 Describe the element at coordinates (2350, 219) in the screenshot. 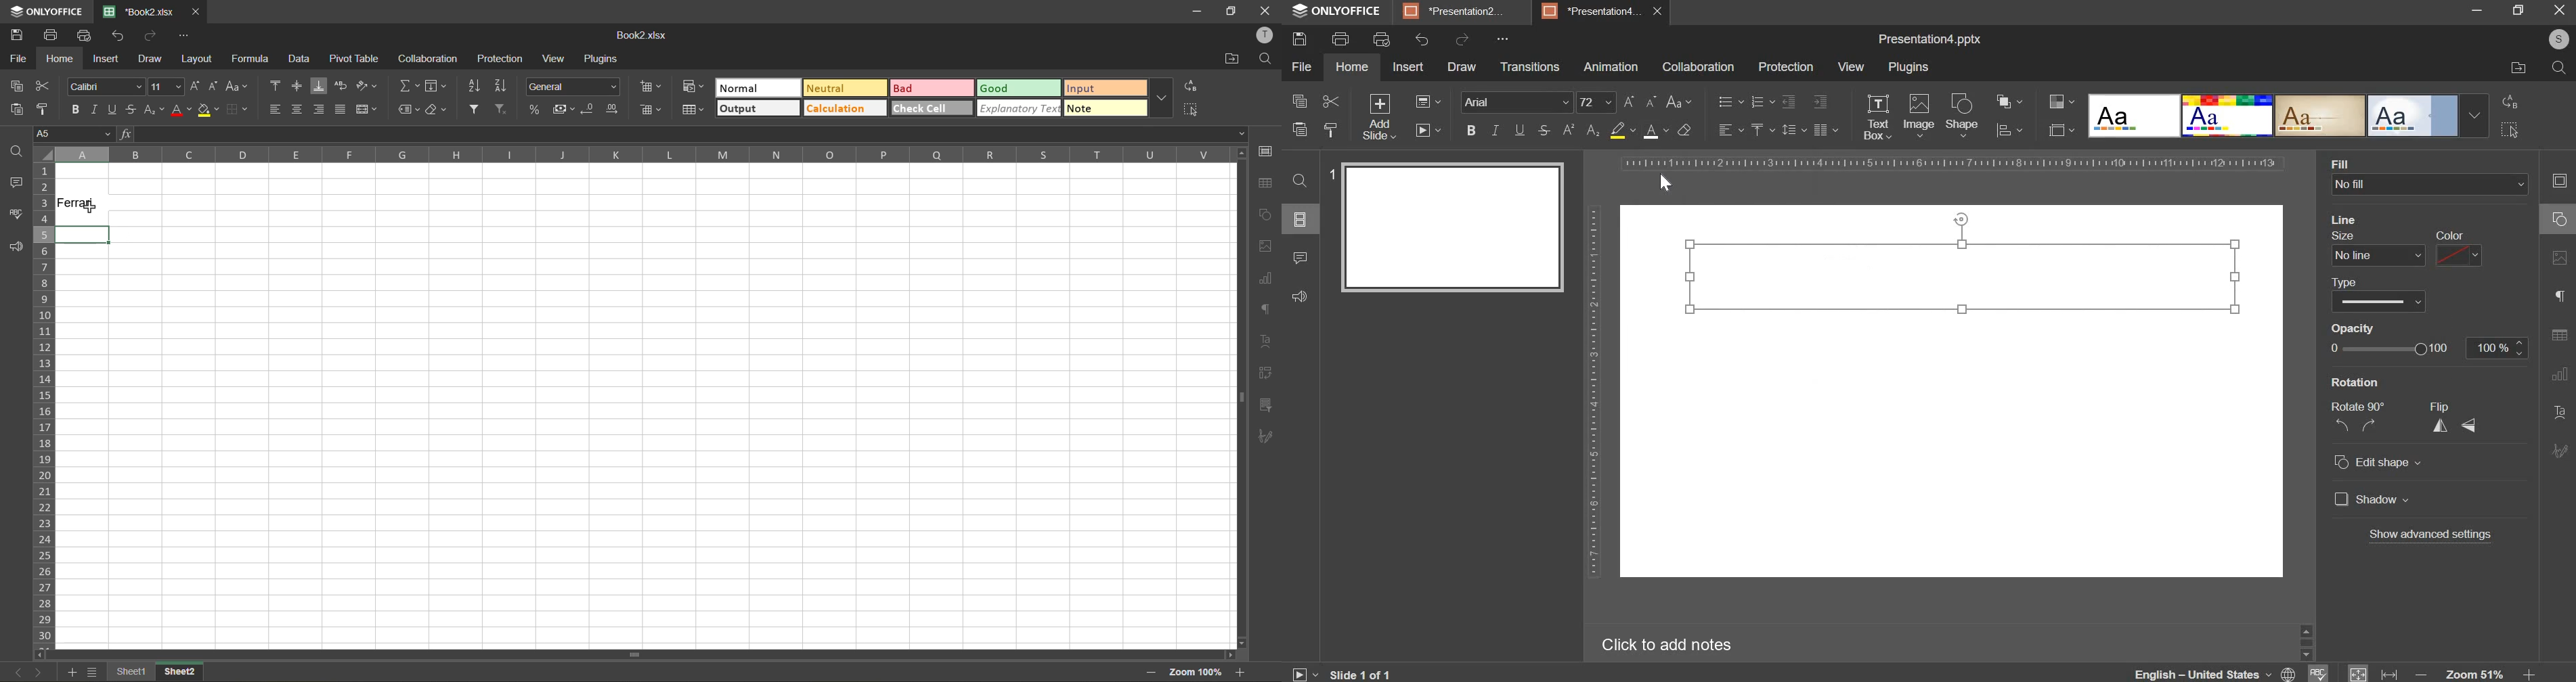

I see `line` at that location.